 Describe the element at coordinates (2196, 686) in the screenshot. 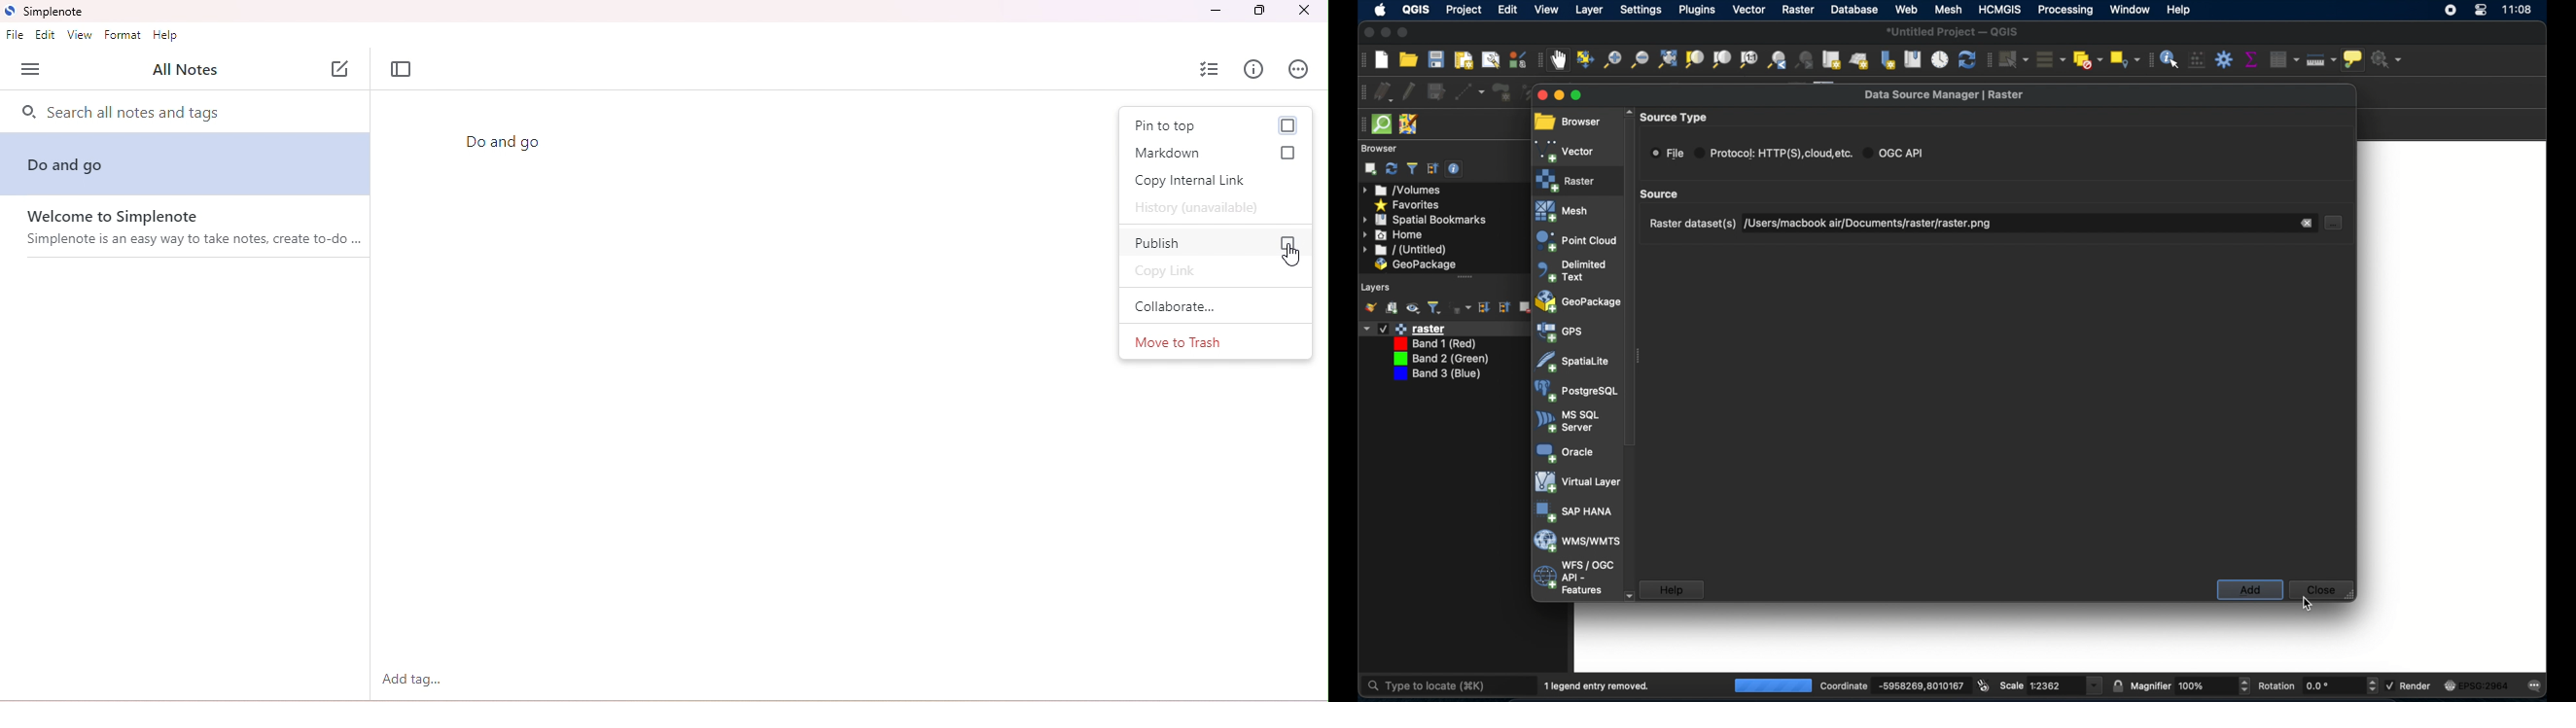

I see `` at that location.